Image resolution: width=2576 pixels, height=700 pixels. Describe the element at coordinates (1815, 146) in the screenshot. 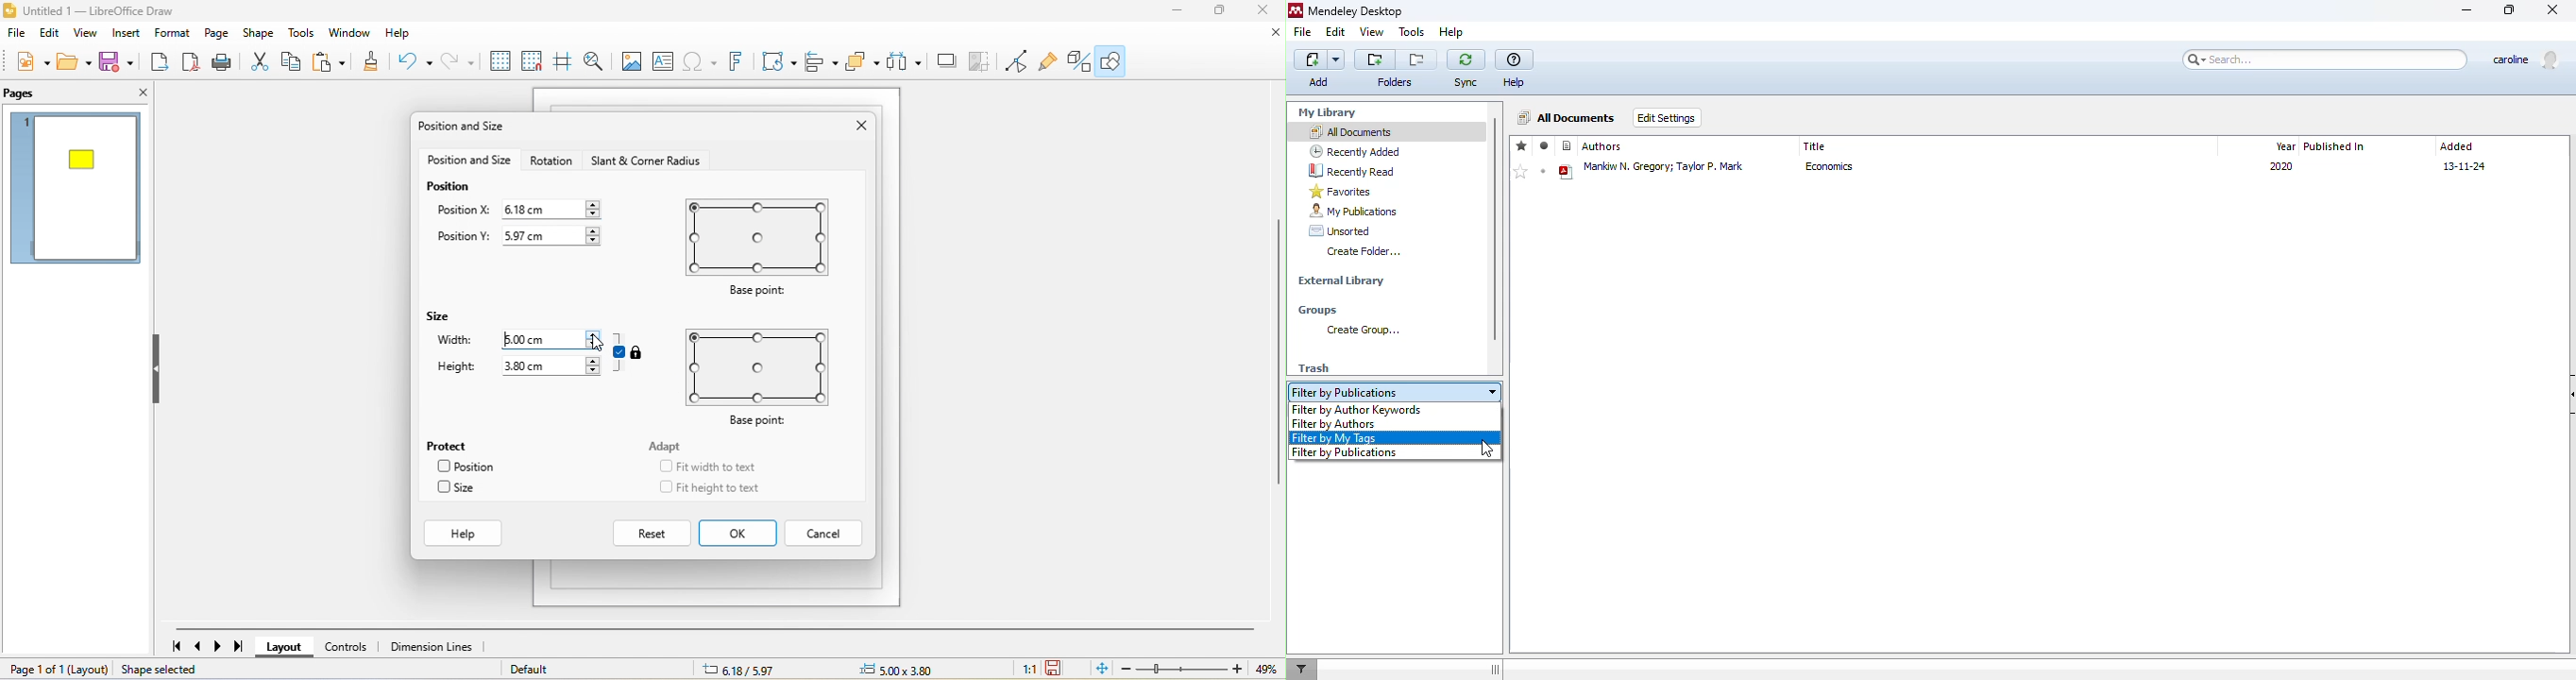

I see `title` at that location.